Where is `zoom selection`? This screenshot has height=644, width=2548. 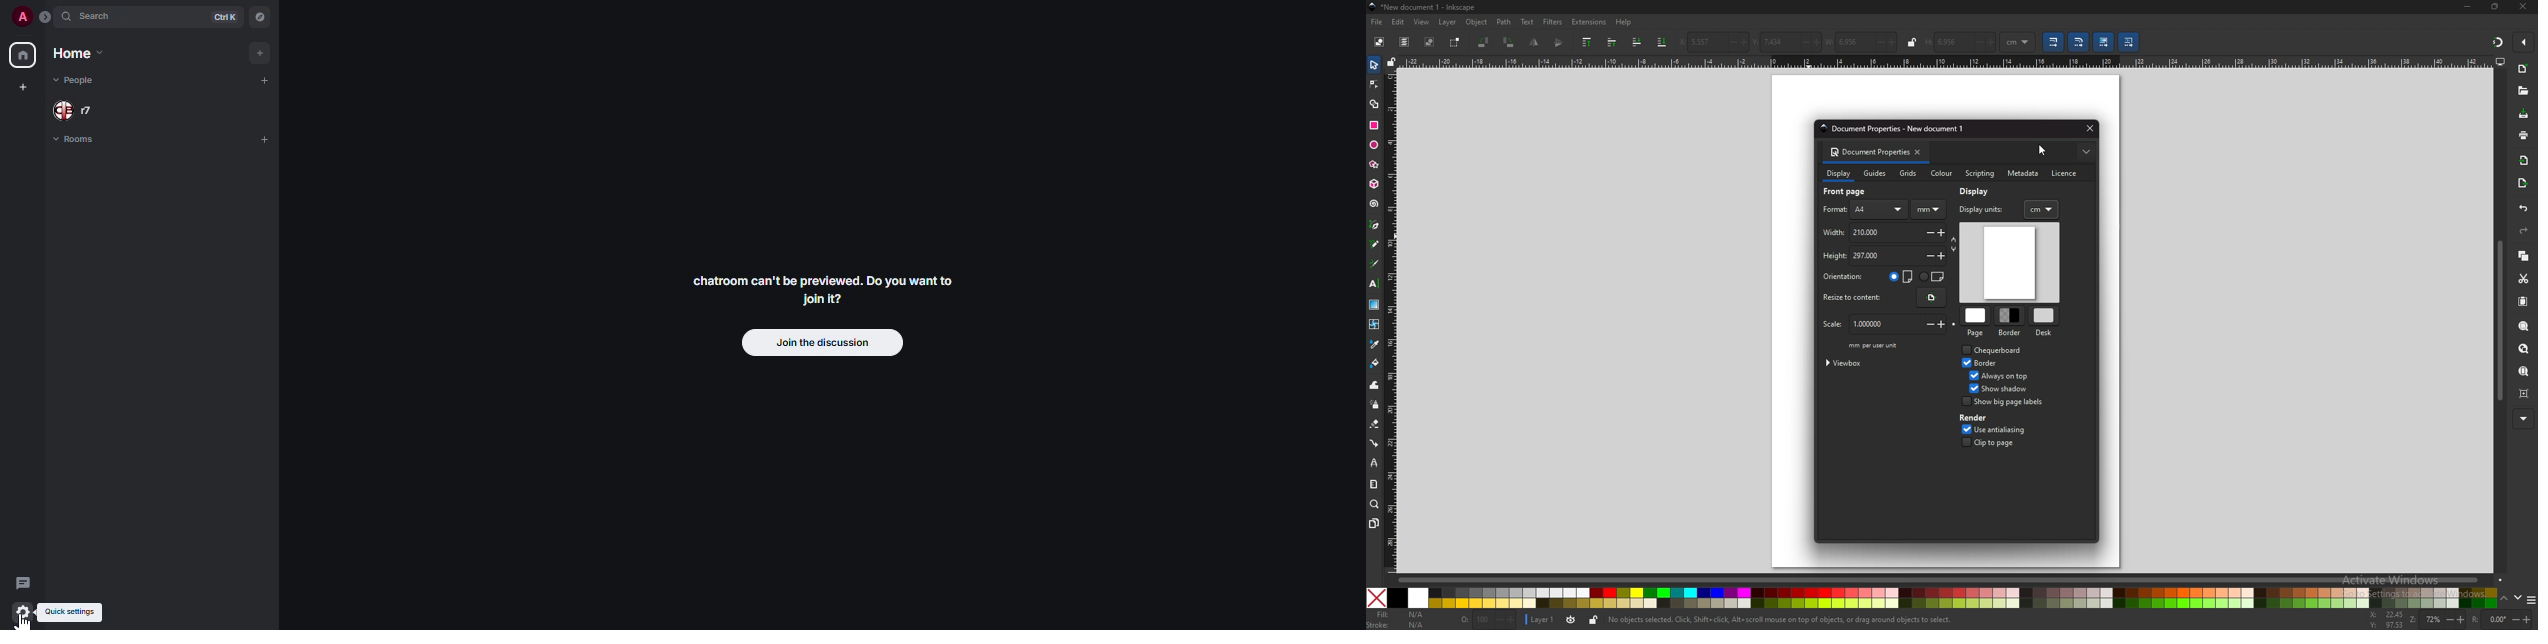
zoom selection is located at coordinates (2523, 326).